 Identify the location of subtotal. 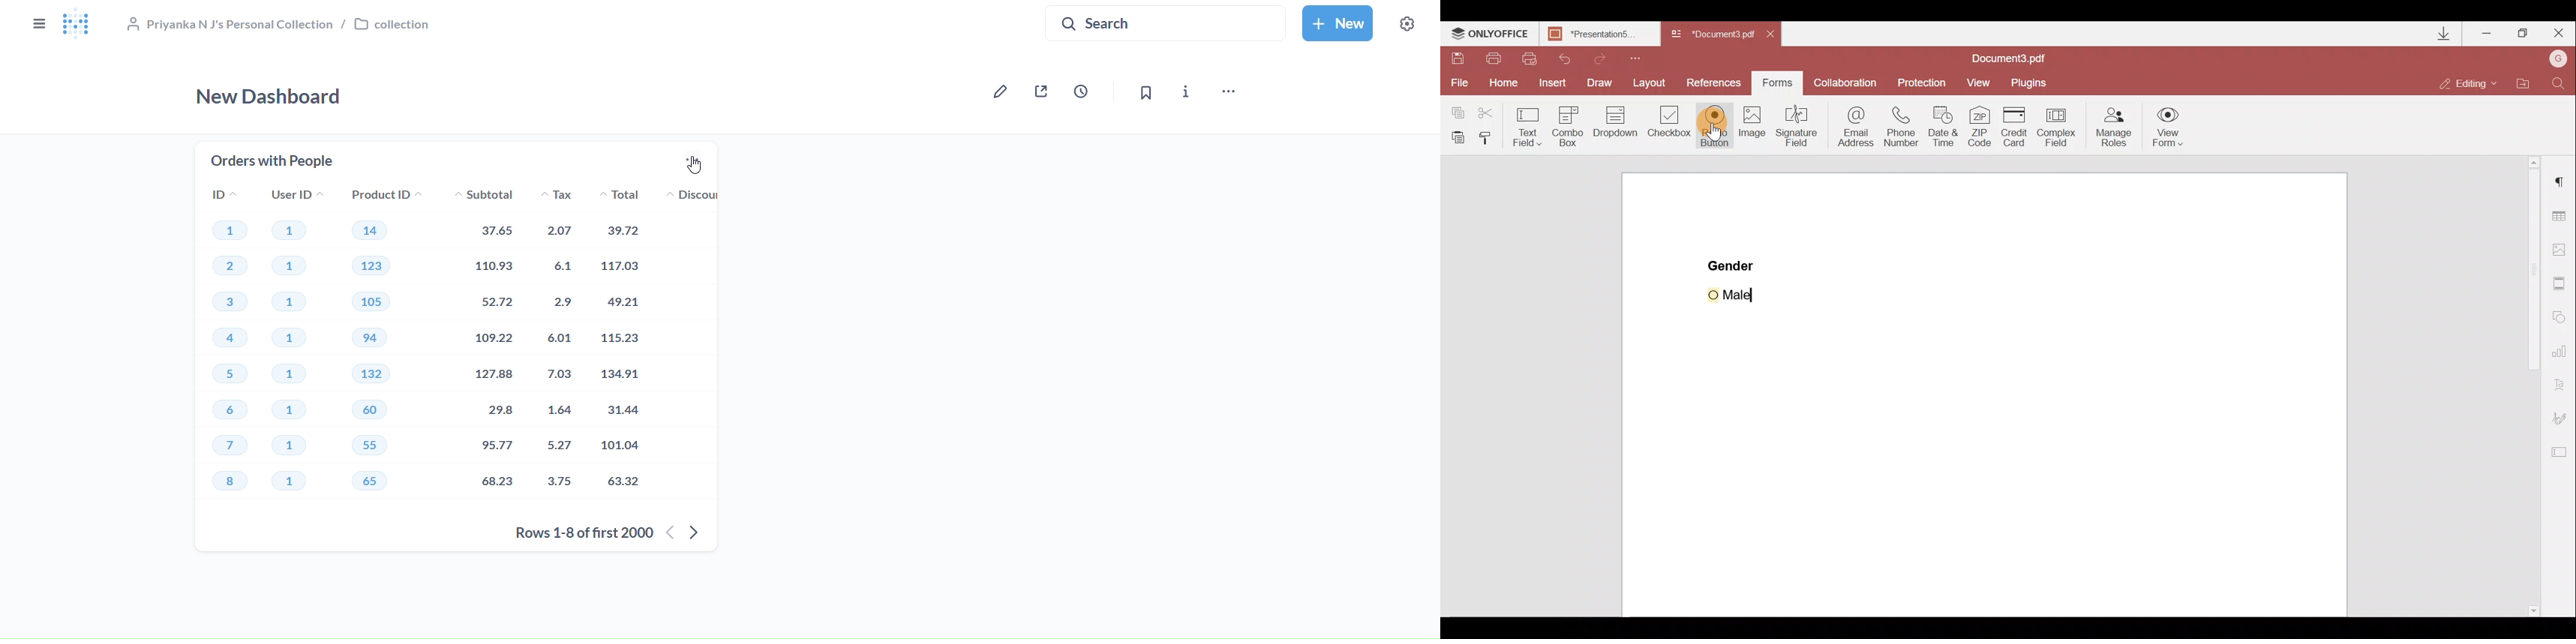
(489, 346).